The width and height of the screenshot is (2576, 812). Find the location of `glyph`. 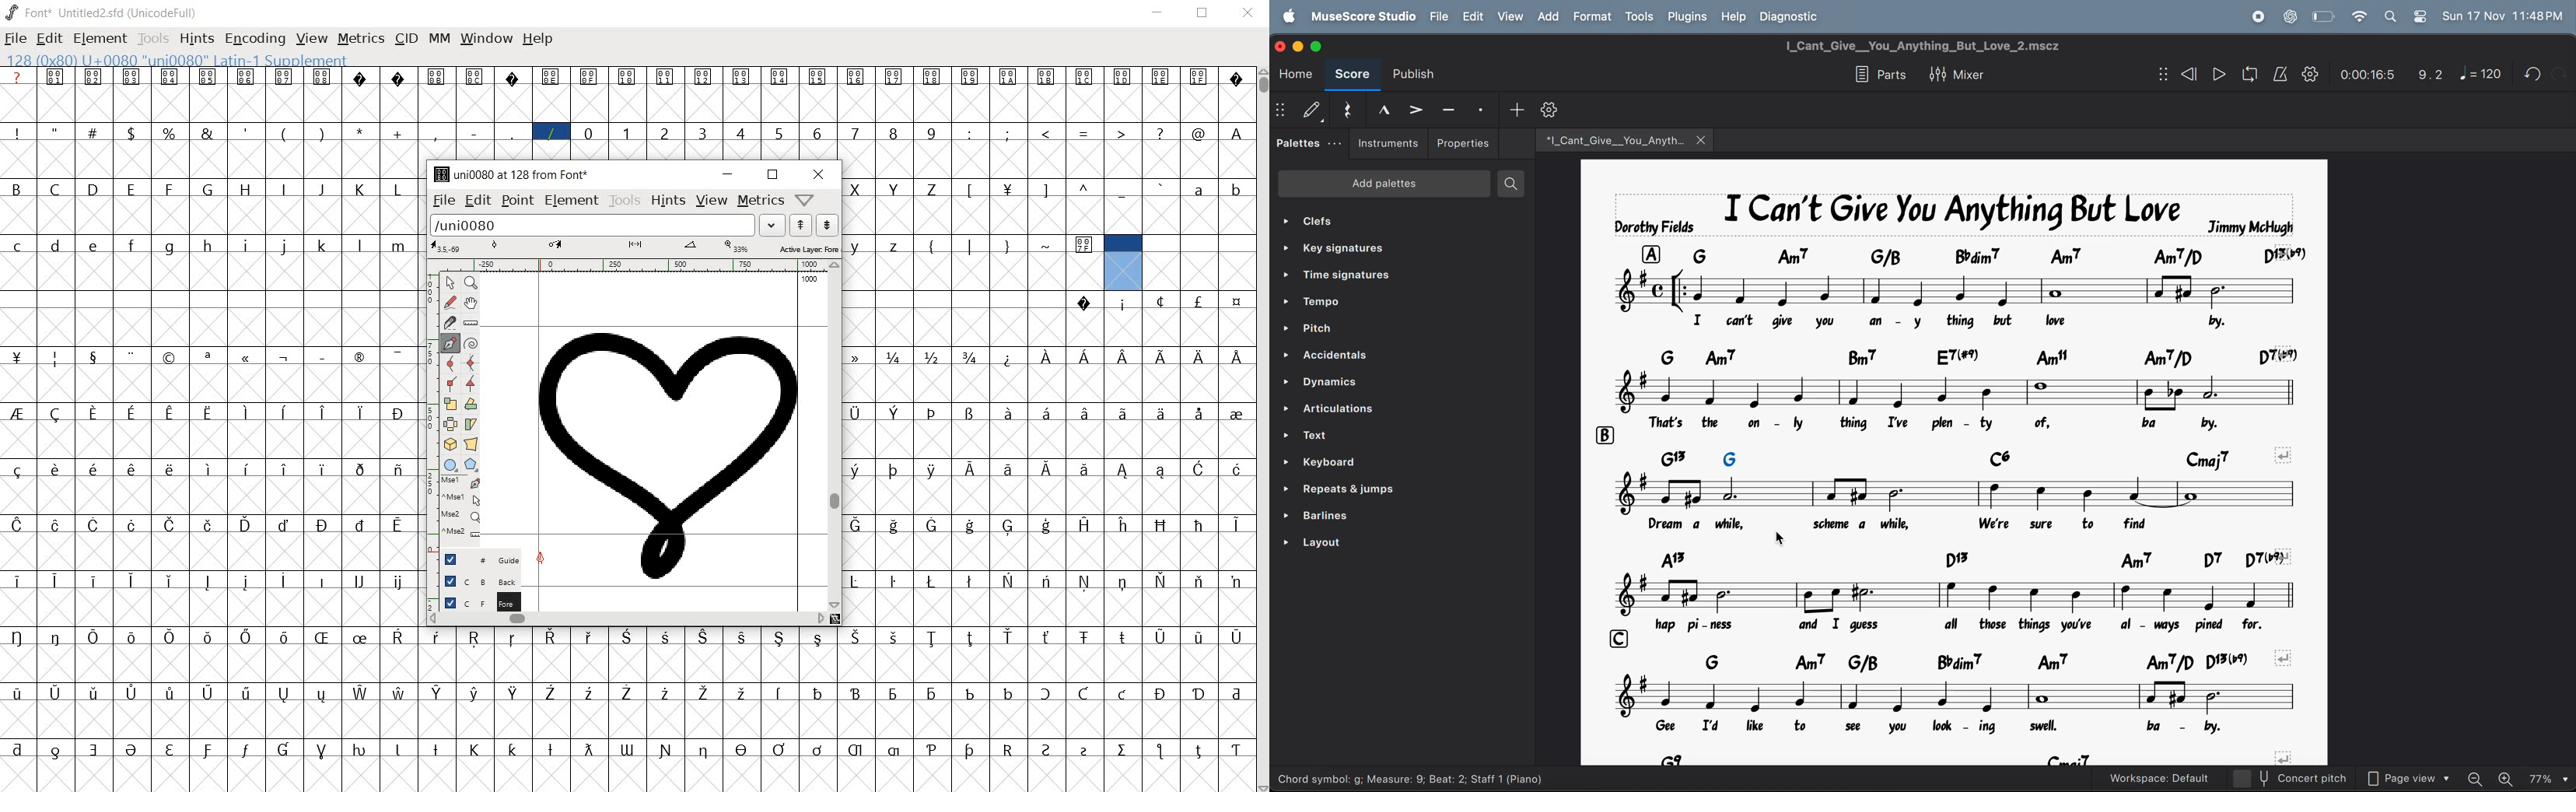

glyph is located at coordinates (170, 581).